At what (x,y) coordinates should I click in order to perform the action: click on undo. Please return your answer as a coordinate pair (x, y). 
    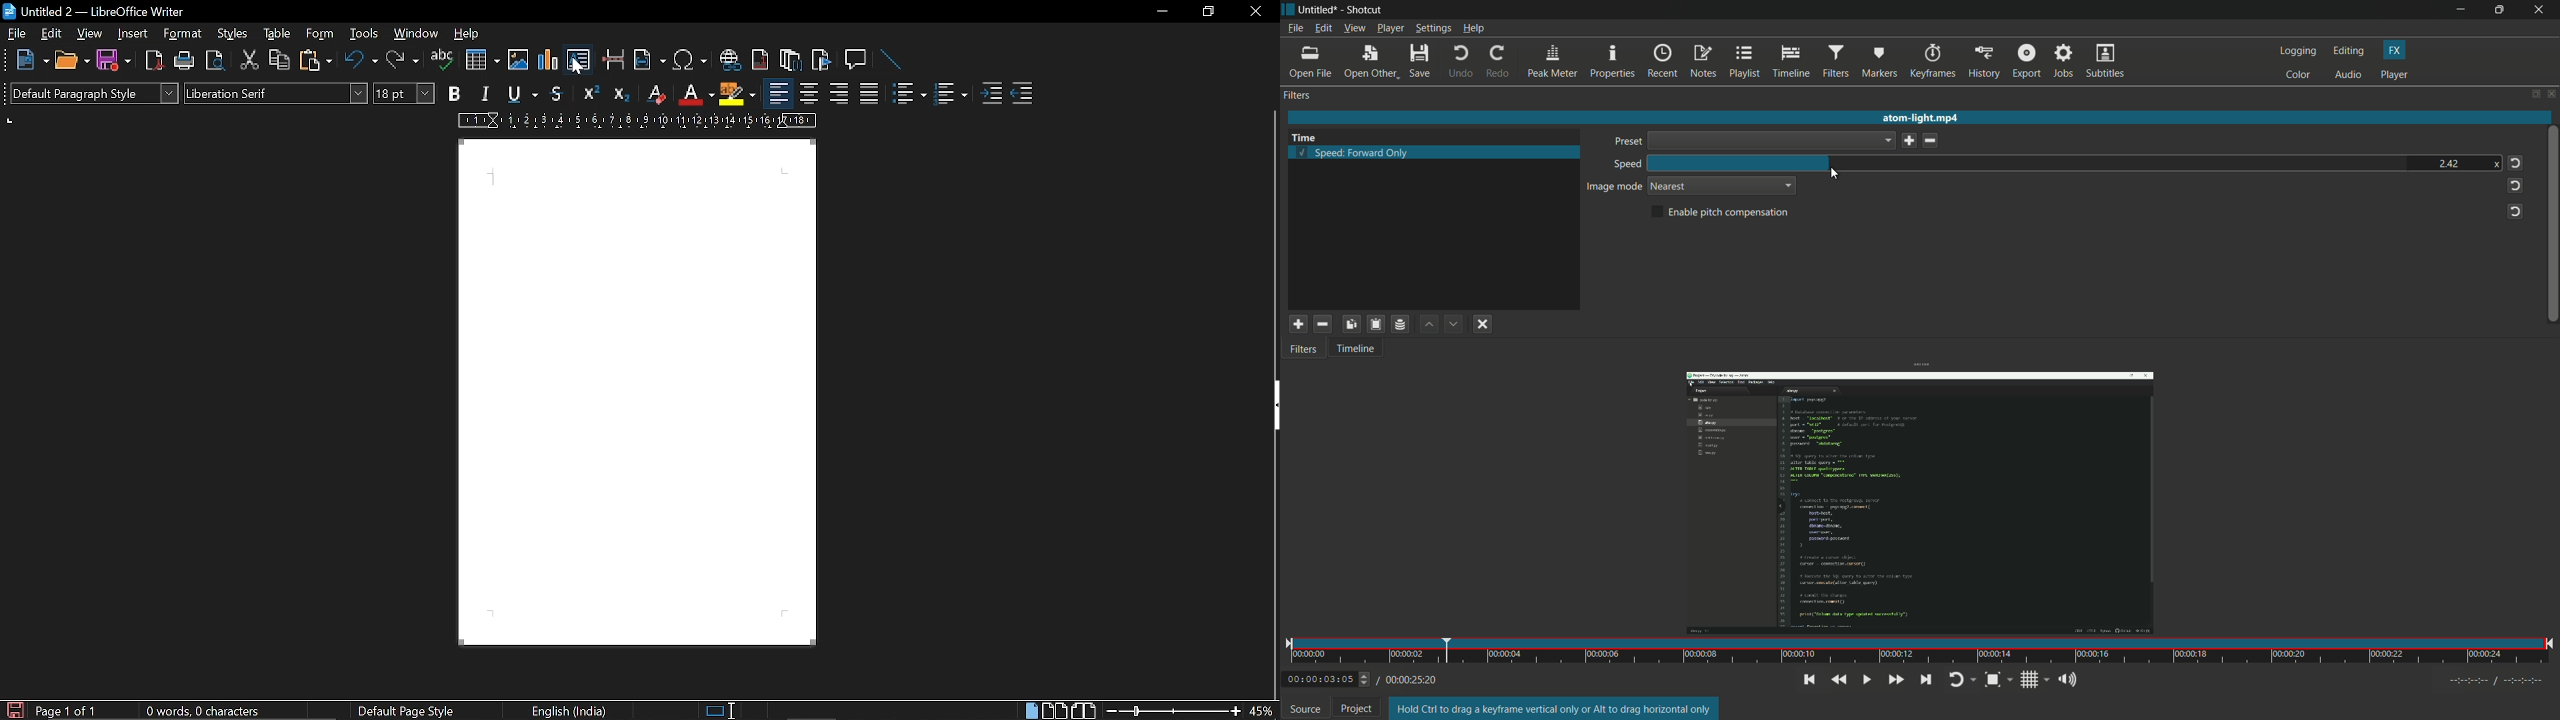
    Looking at the image, I should click on (1461, 62).